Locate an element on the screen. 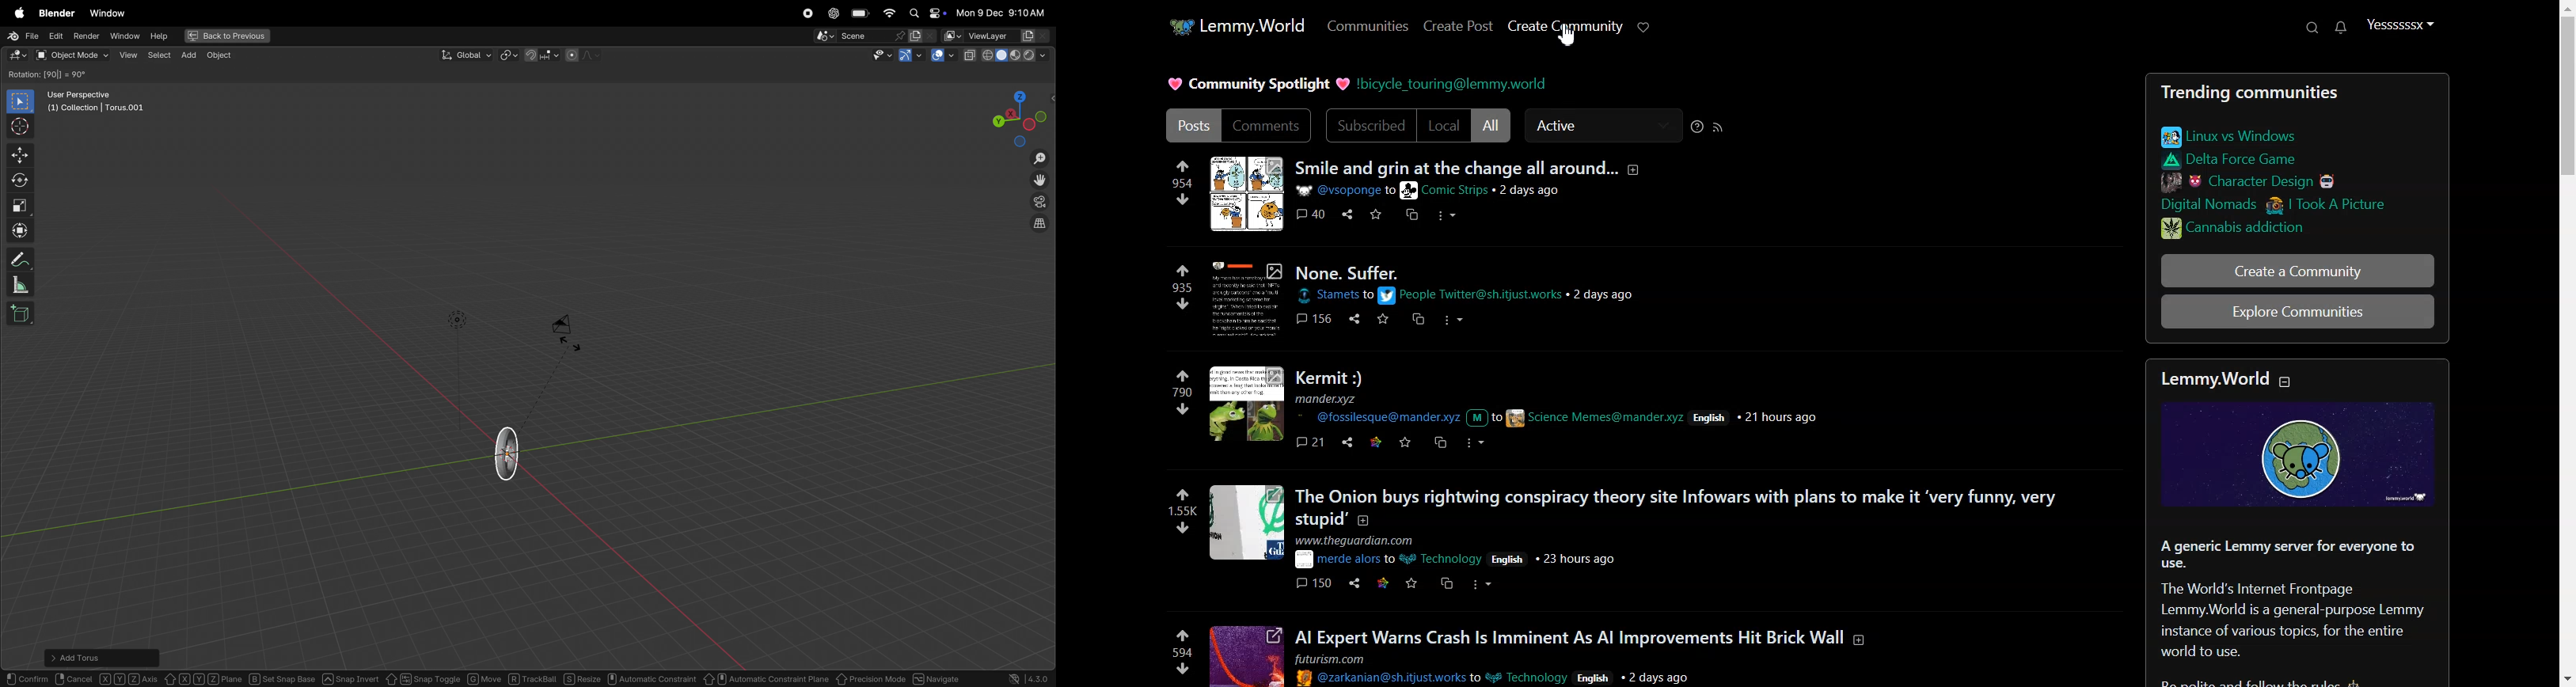 The image size is (2576, 700). lights is located at coordinates (458, 319).